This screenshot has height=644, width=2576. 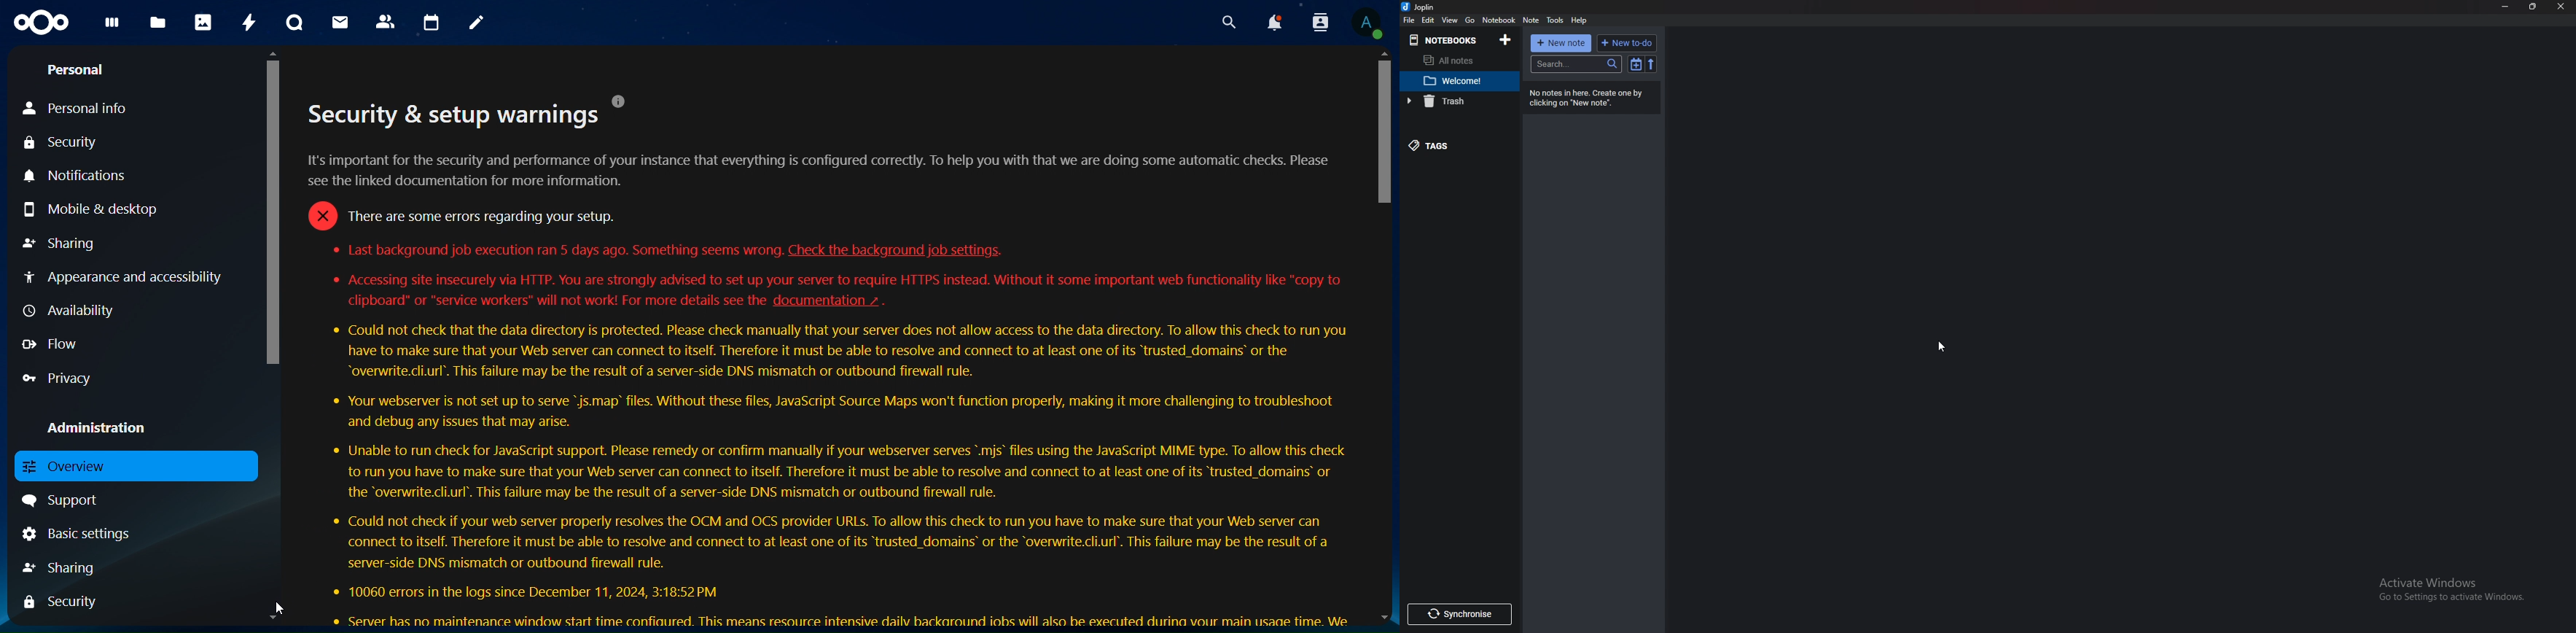 I want to click on joplin, so click(x=1422, y=7).